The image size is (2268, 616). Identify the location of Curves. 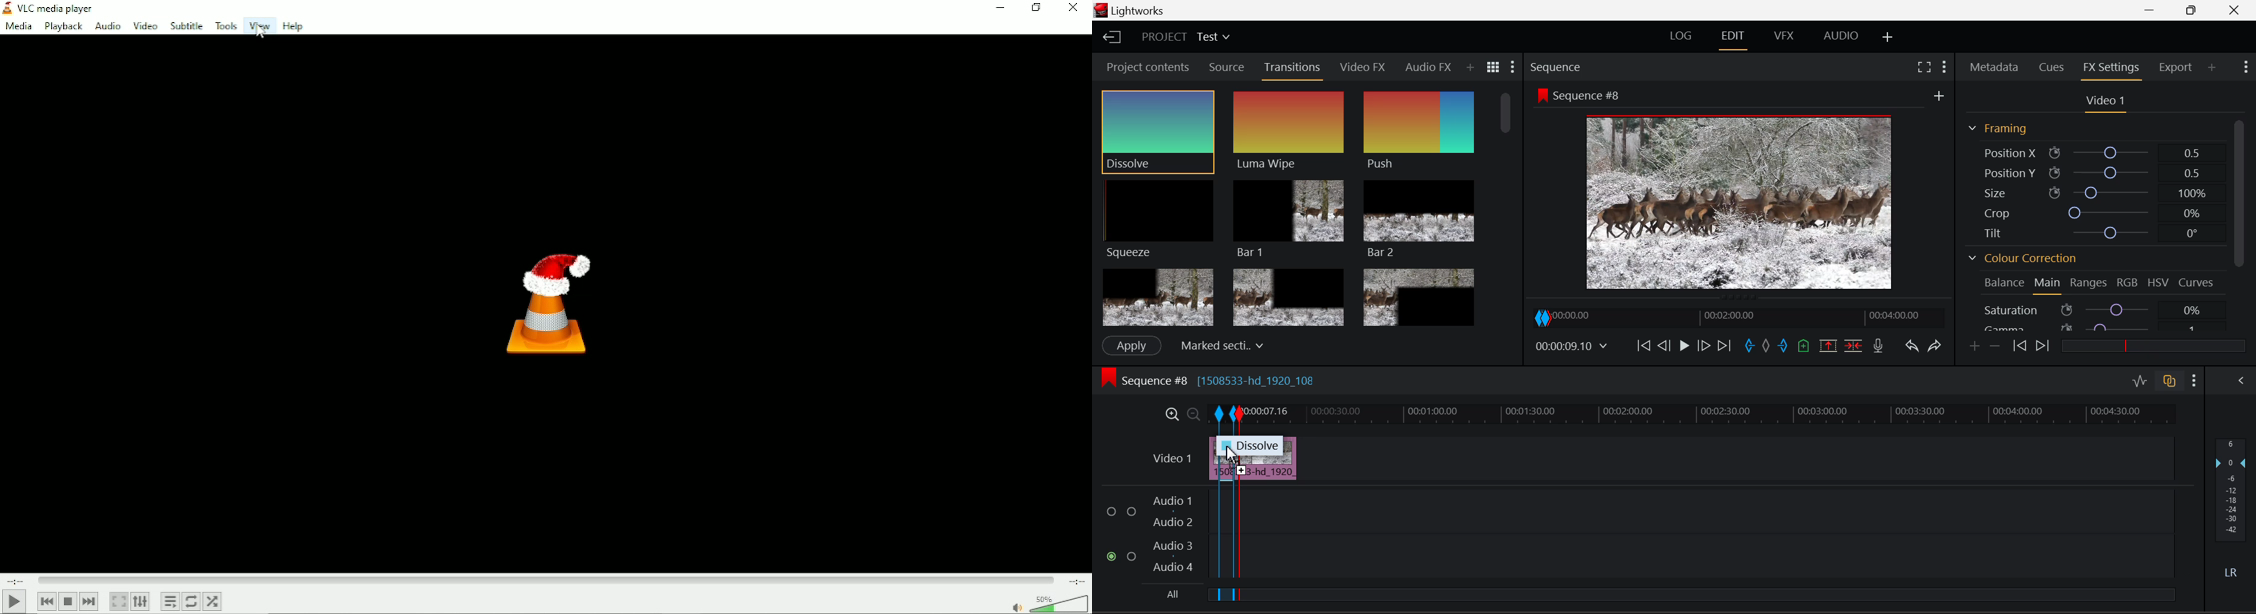
(2198, 283).